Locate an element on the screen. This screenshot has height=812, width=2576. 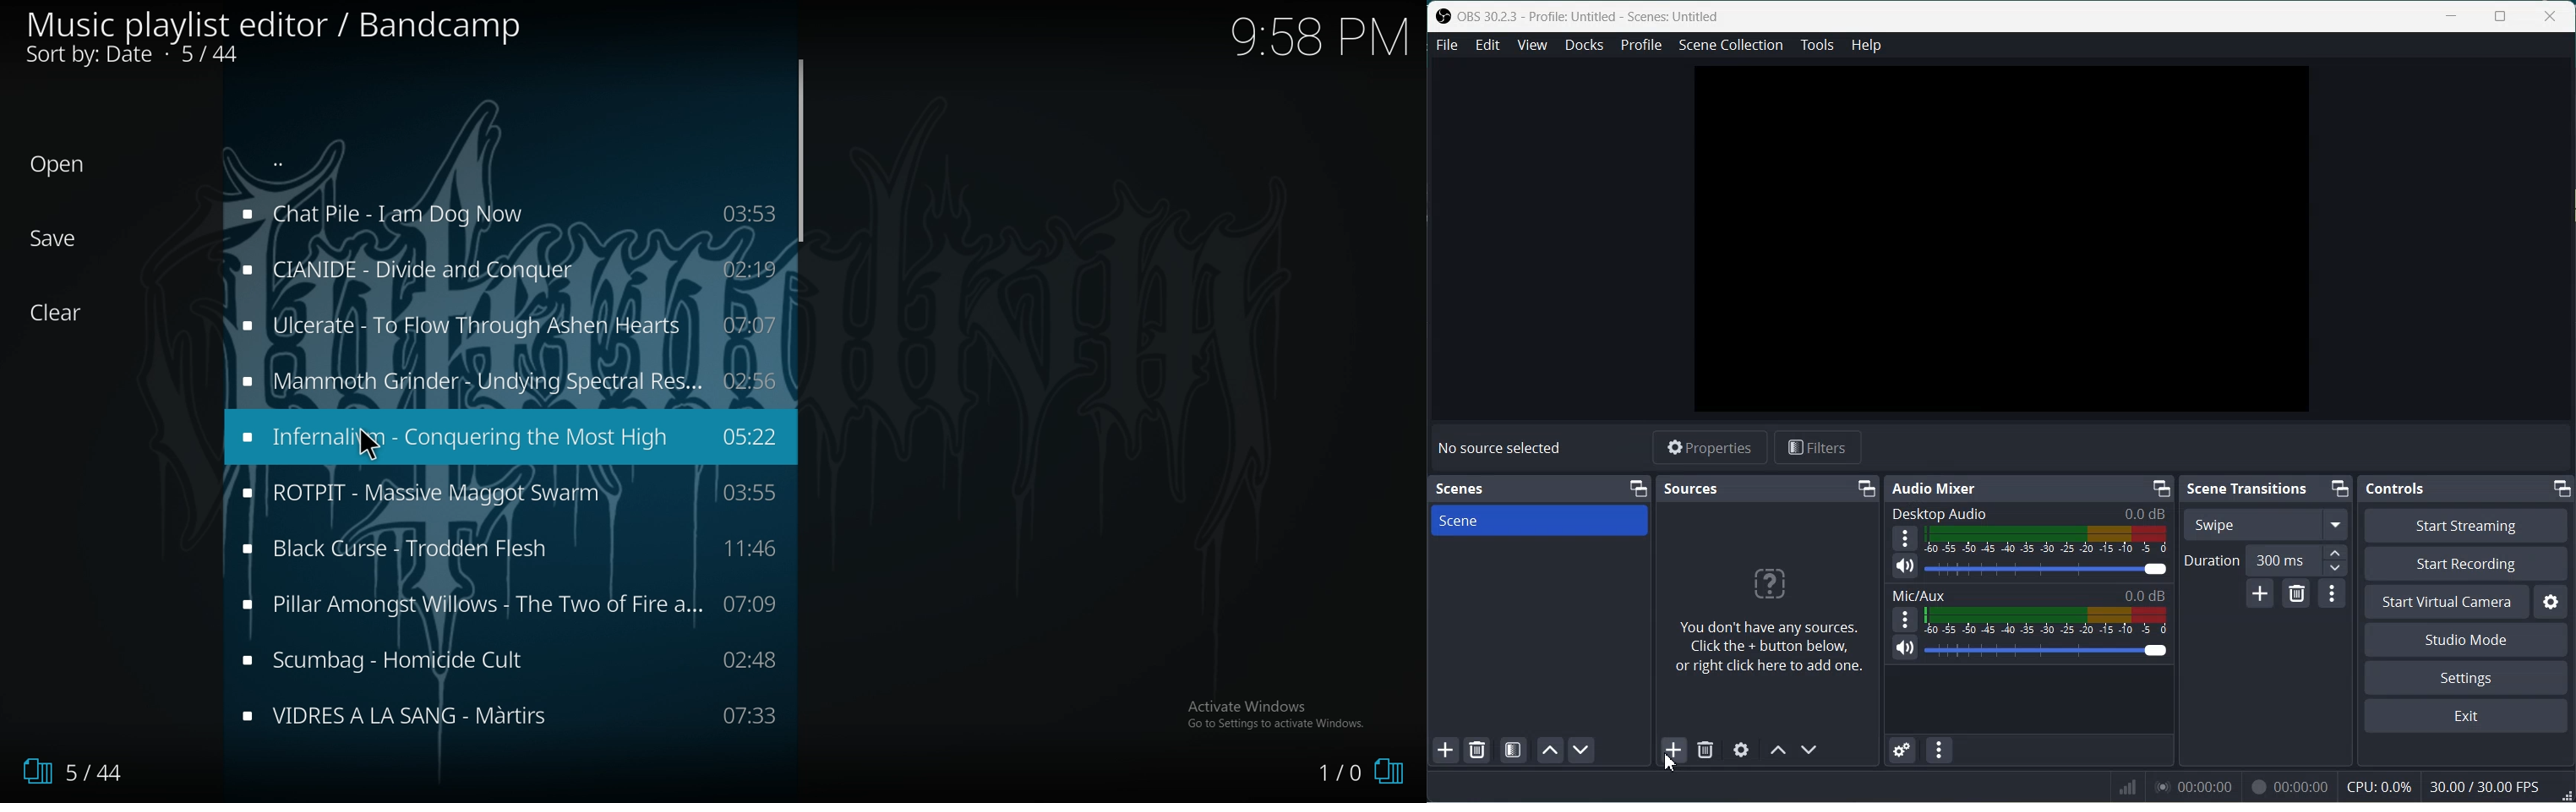
Add configurable transition is located at coordinates (2262, 595).